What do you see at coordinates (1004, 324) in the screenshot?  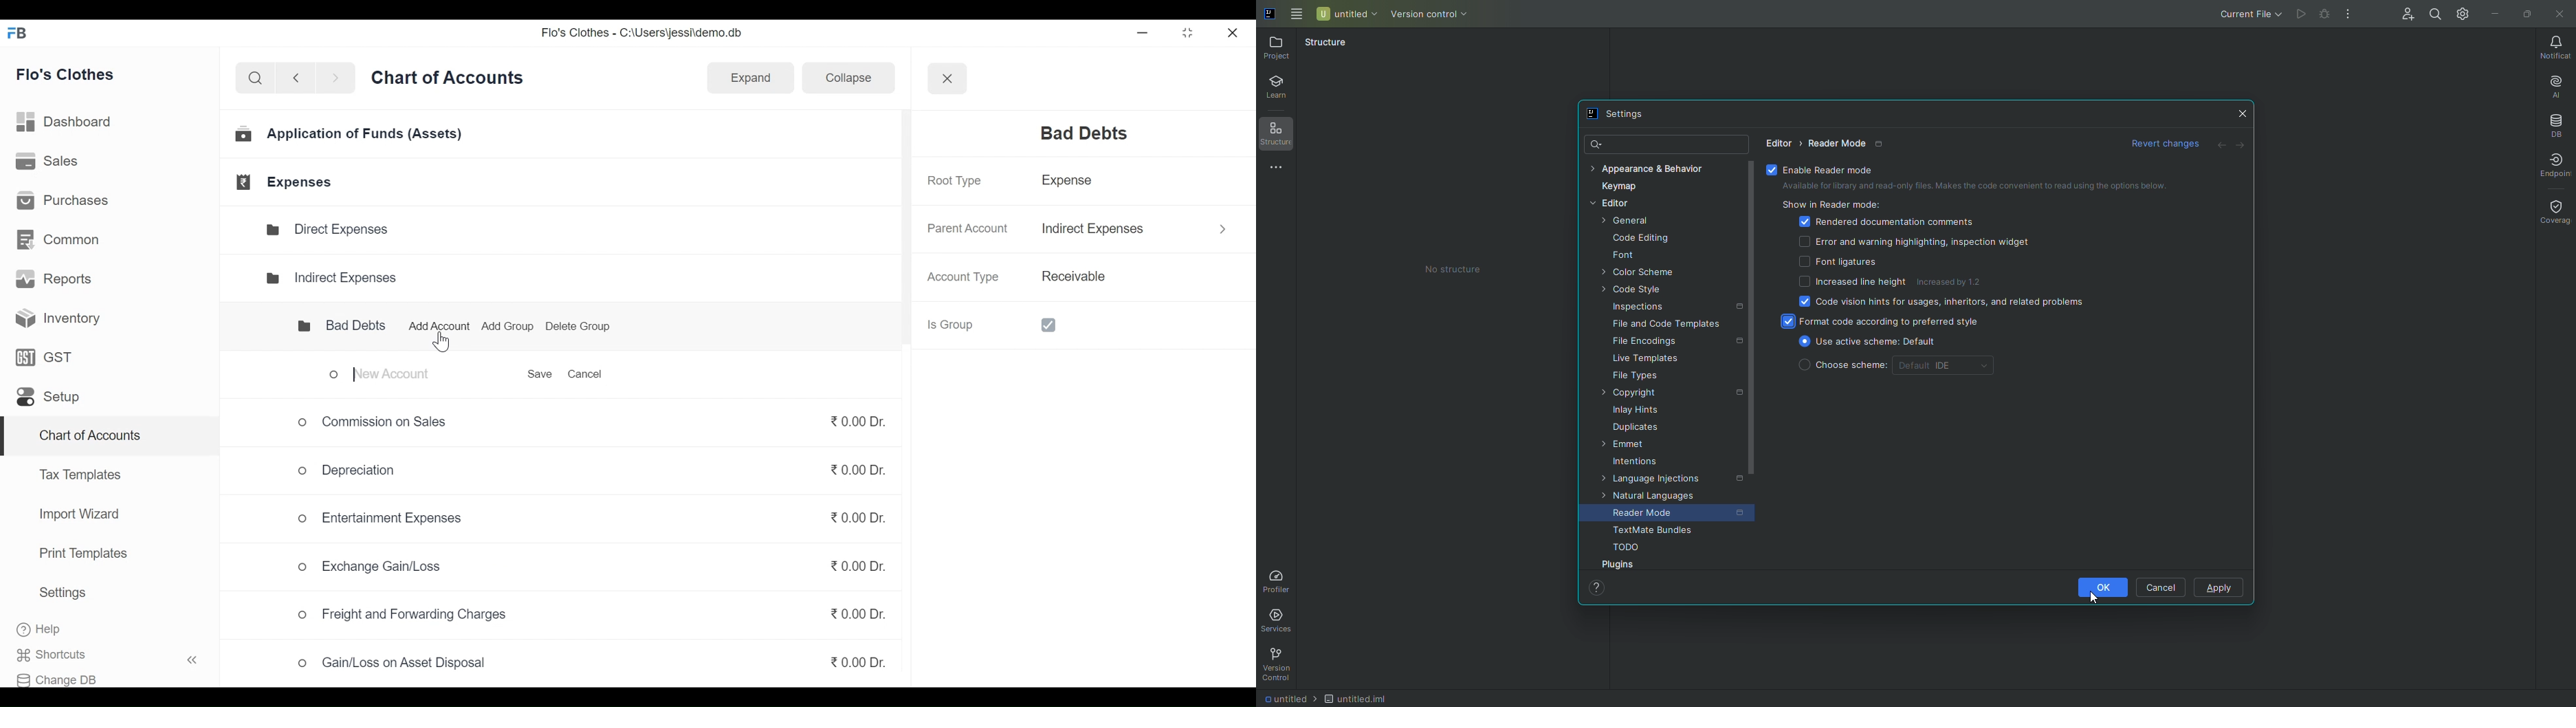 I see `Is Group` at bounding box center [1004, 324].